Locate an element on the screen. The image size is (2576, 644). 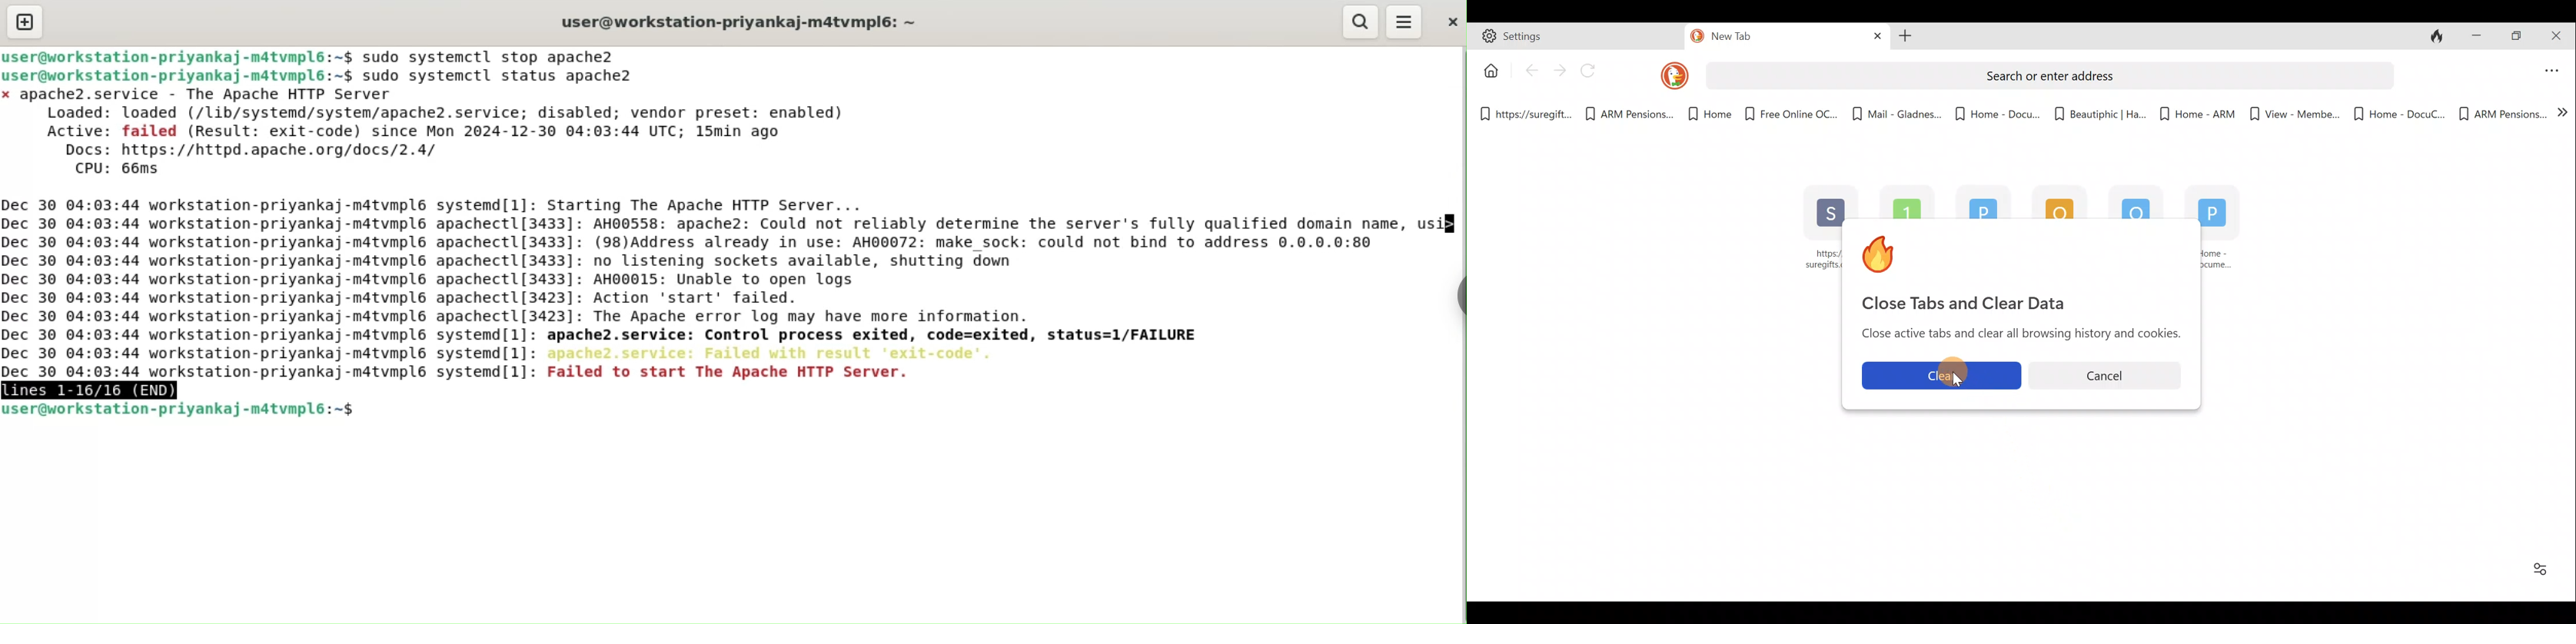
Cancel is located at coordinates (2109, 373).